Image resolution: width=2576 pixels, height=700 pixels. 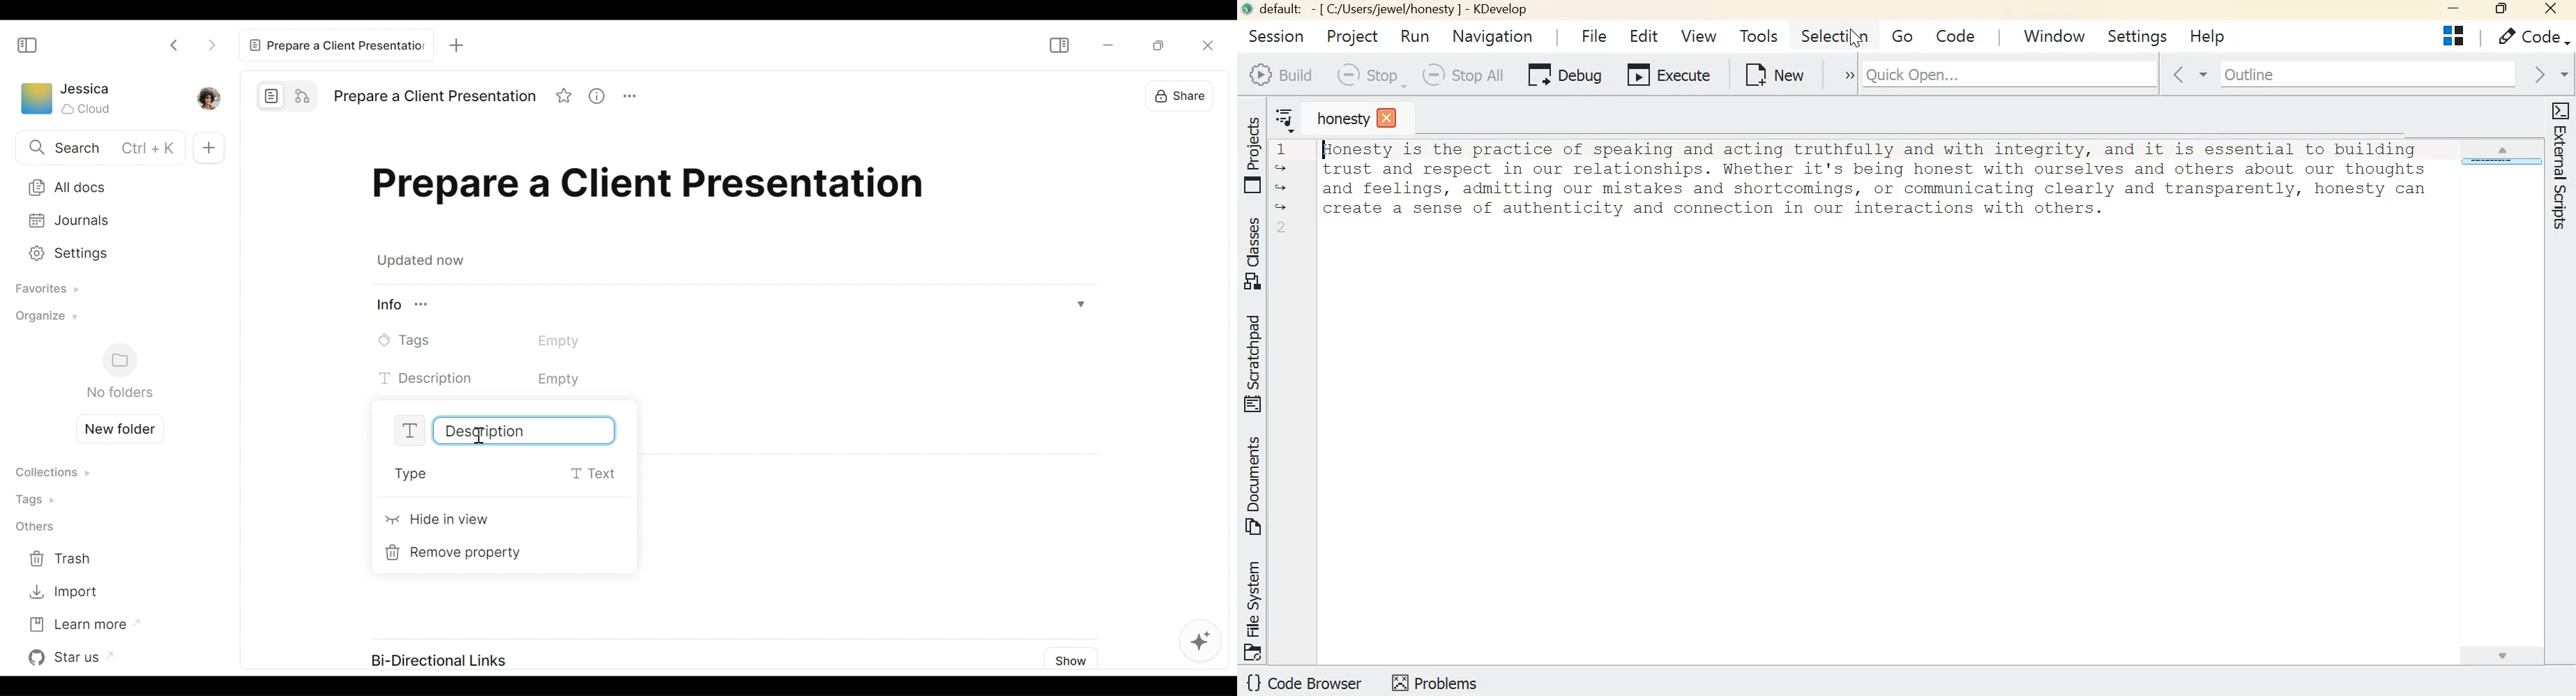 What do you see at coordinates (335, 44) in the screenshot?
I see `Current tab` at bounding box center [335, 44].